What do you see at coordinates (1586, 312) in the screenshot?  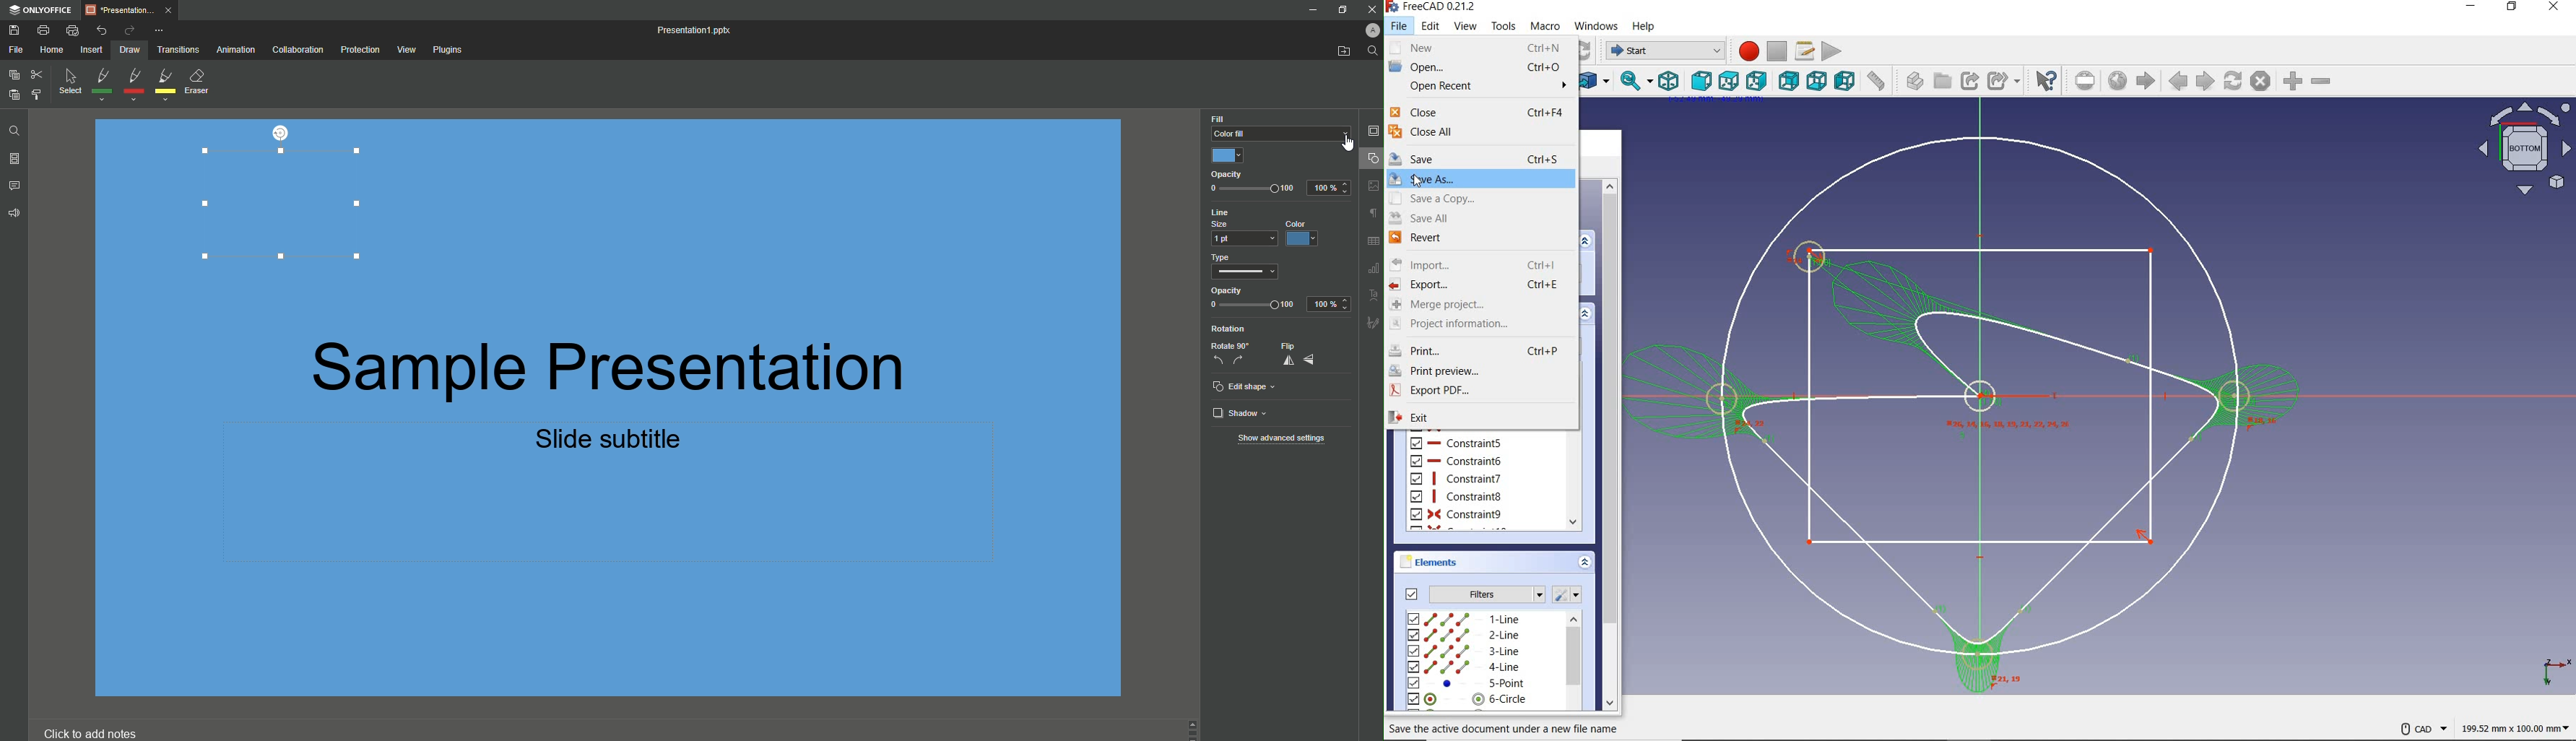 I see `expand` at bounding box center [1586, 312].